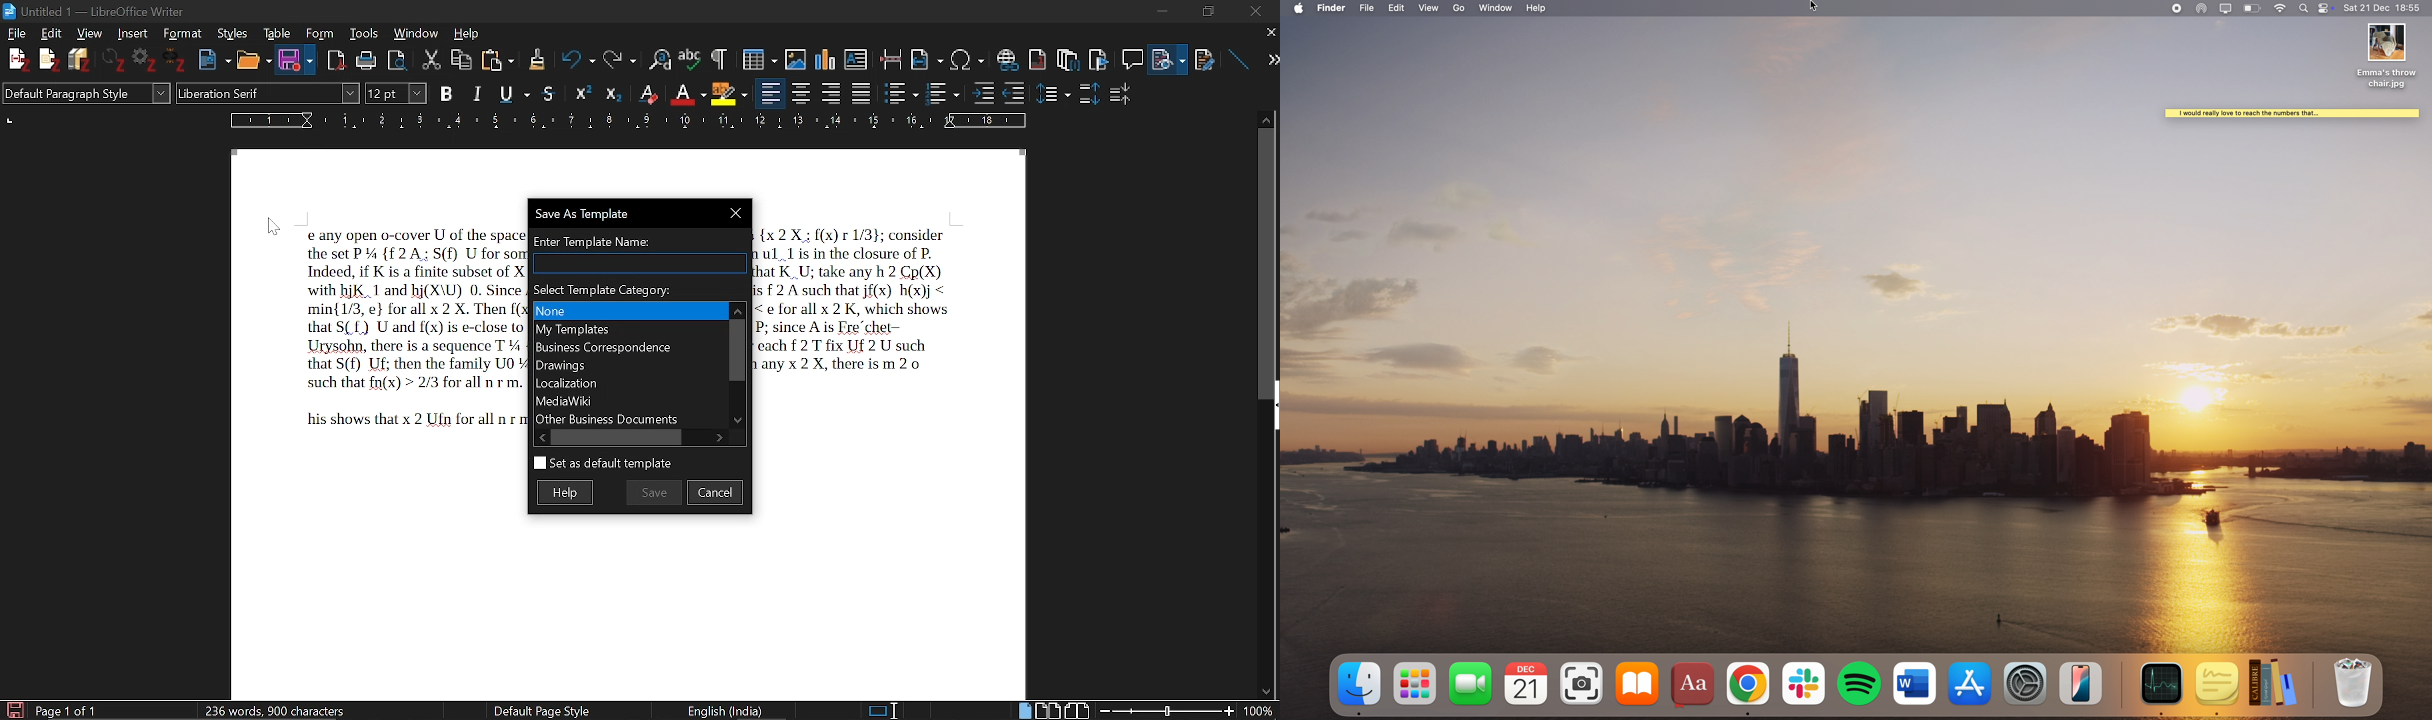  I want to click on maximize, so click(1207, 10).